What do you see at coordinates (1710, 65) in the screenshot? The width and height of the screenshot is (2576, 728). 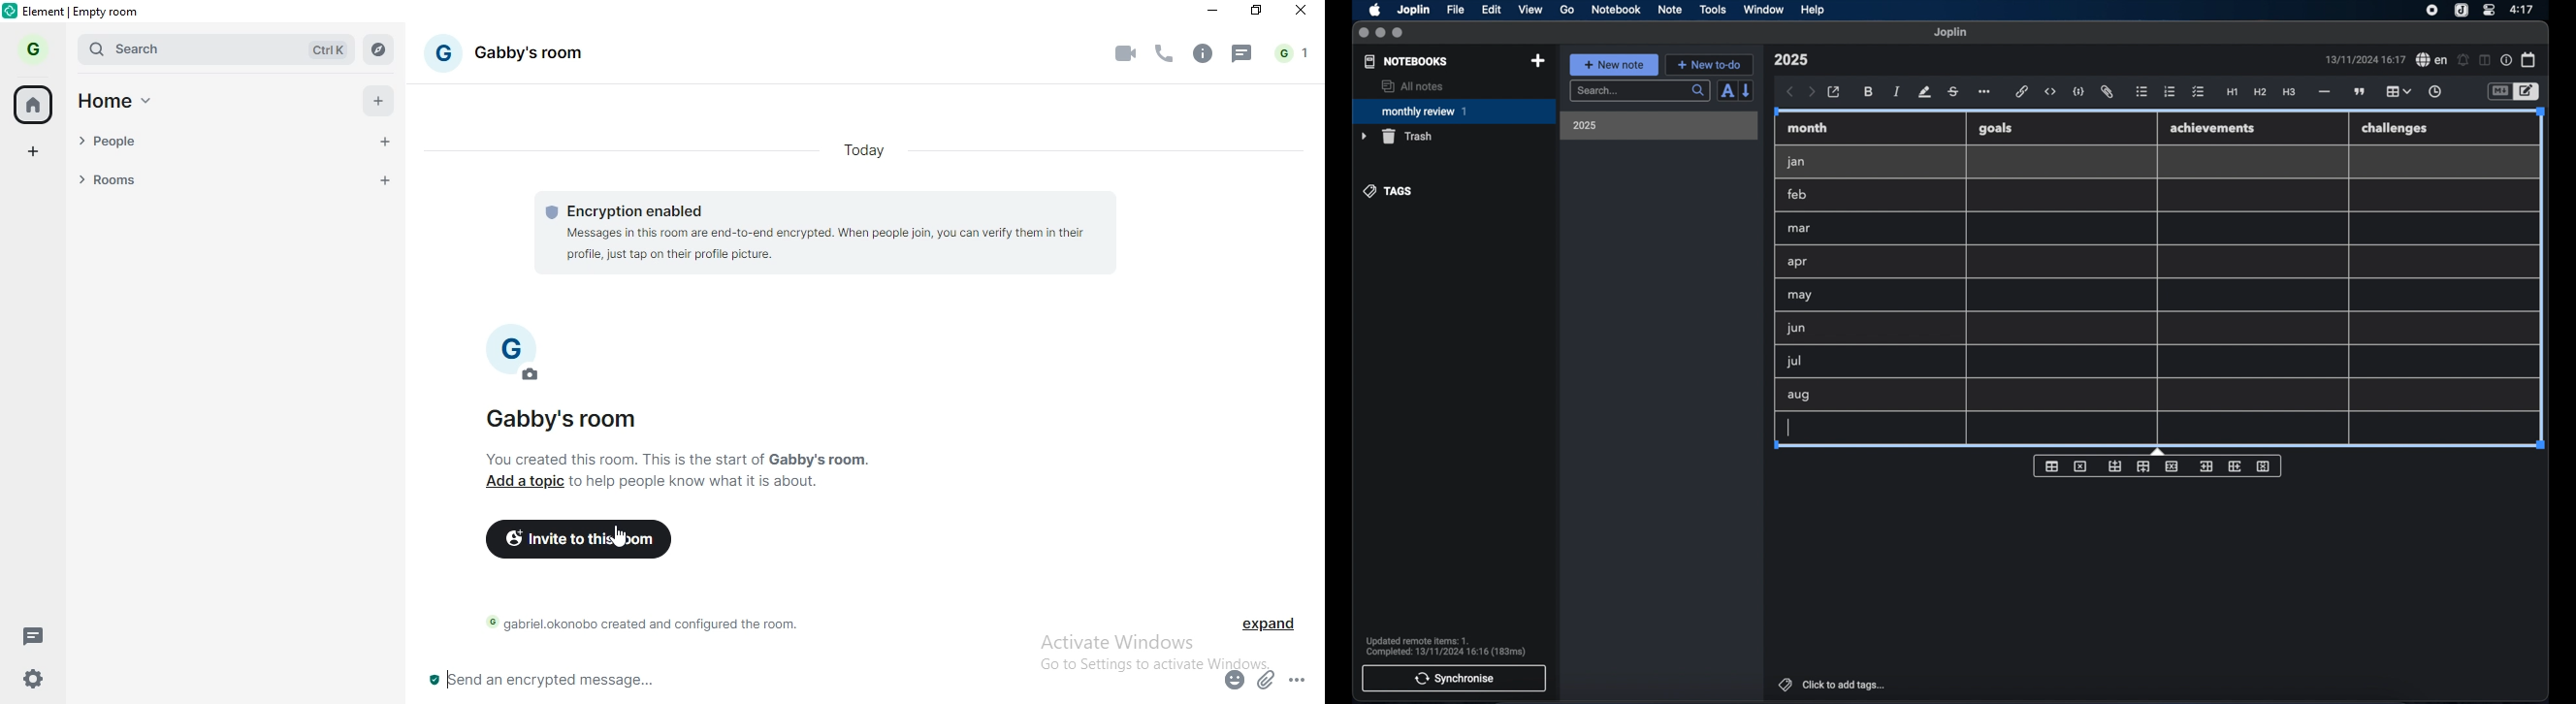 I see `new to-do` at bounding box center [1710, 65].